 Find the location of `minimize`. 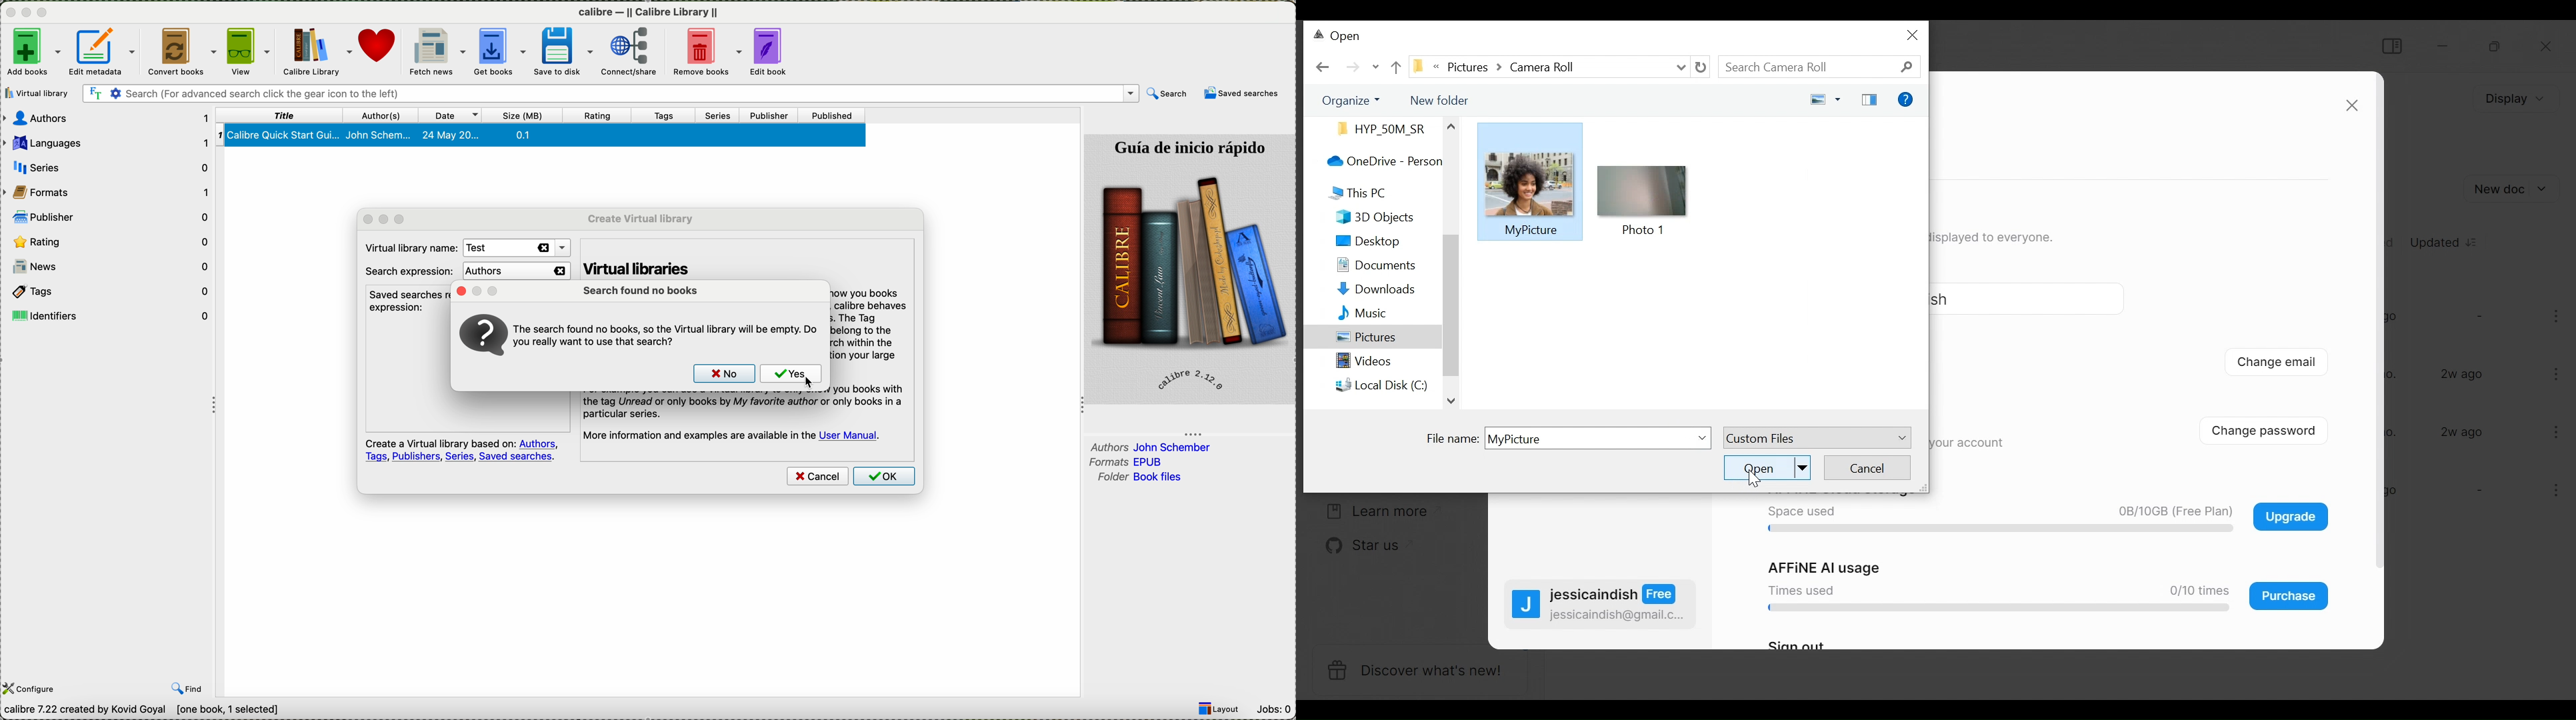

minimize is located at coordinates (27, 15).